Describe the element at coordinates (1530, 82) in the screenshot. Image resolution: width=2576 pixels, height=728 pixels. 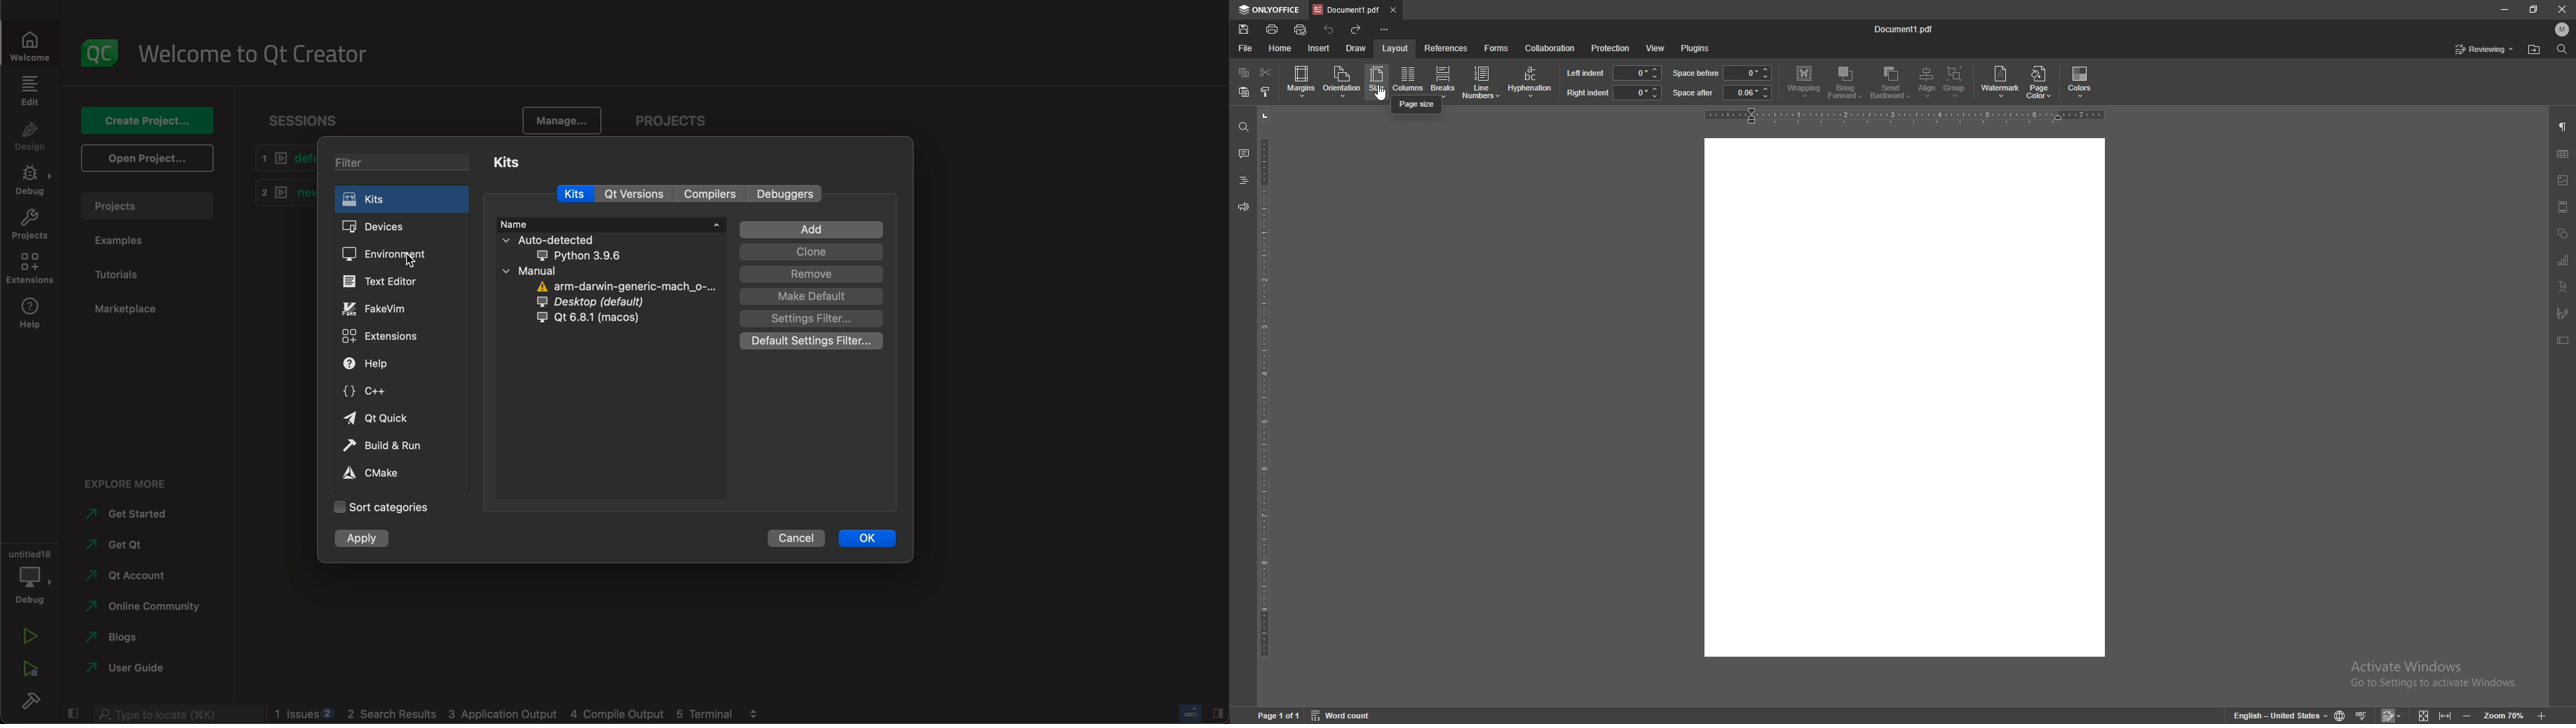
I see `hyphenation` at that location.